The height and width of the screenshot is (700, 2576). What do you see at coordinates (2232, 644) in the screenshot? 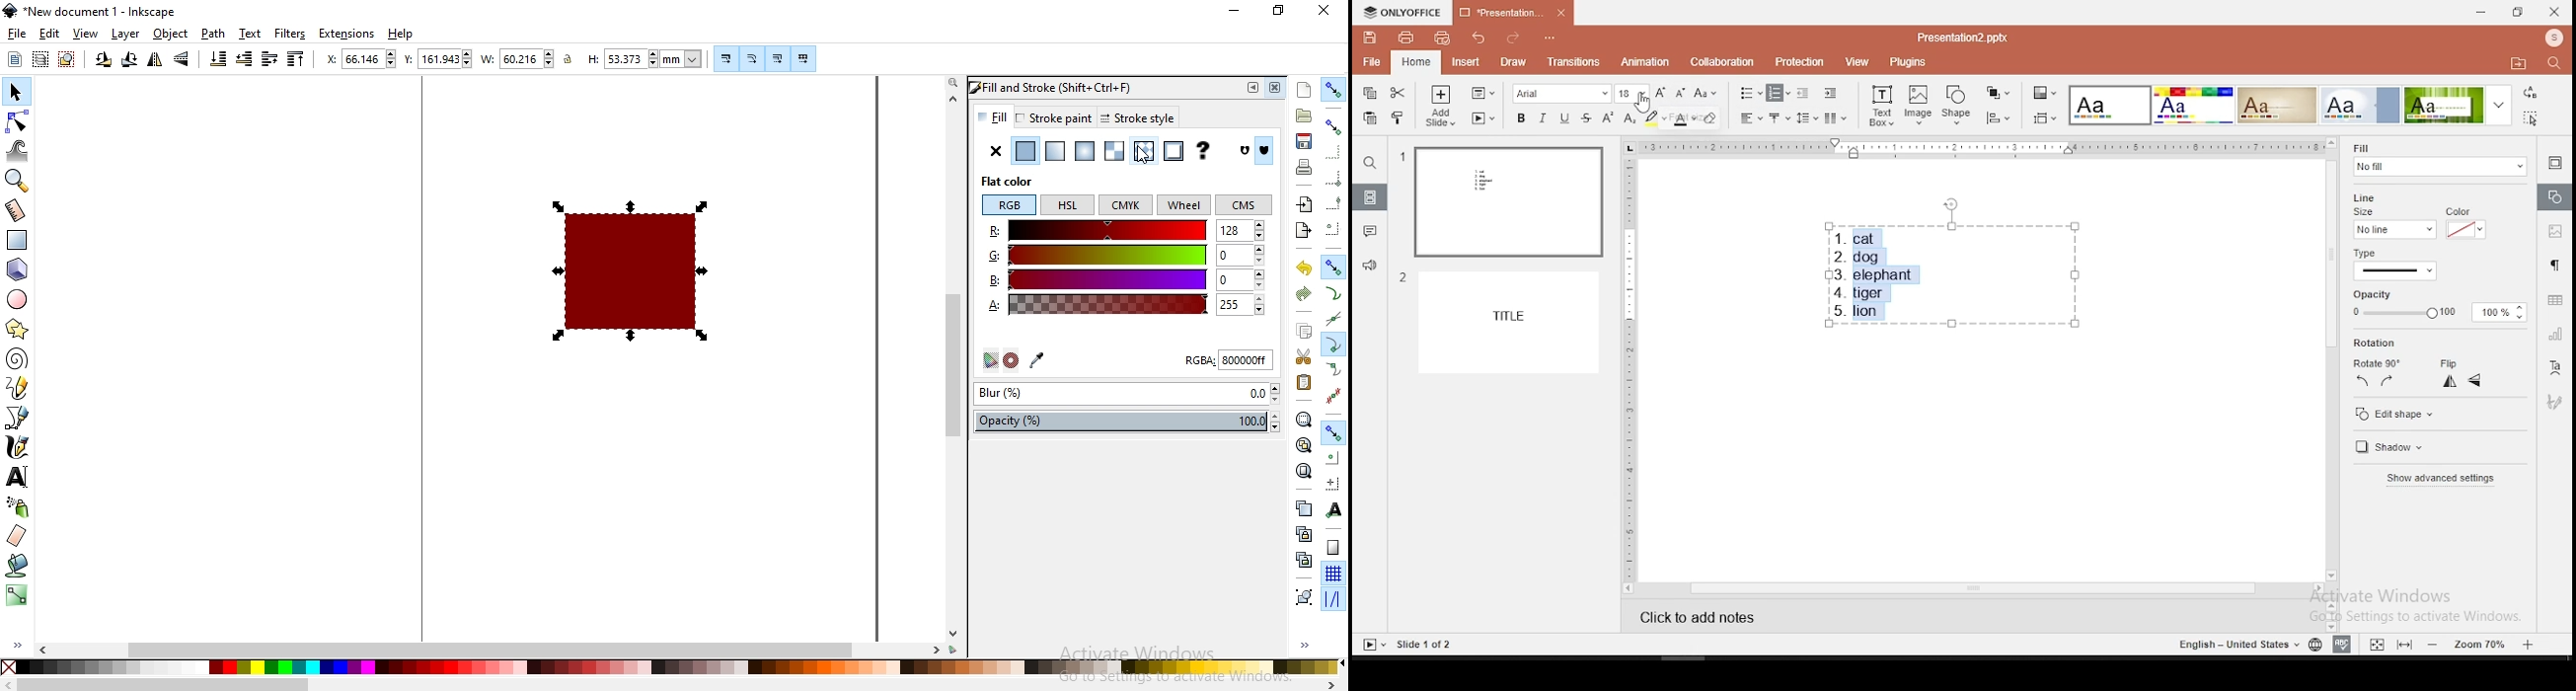
I see `english - united states` at bounding box center [2232, 644].